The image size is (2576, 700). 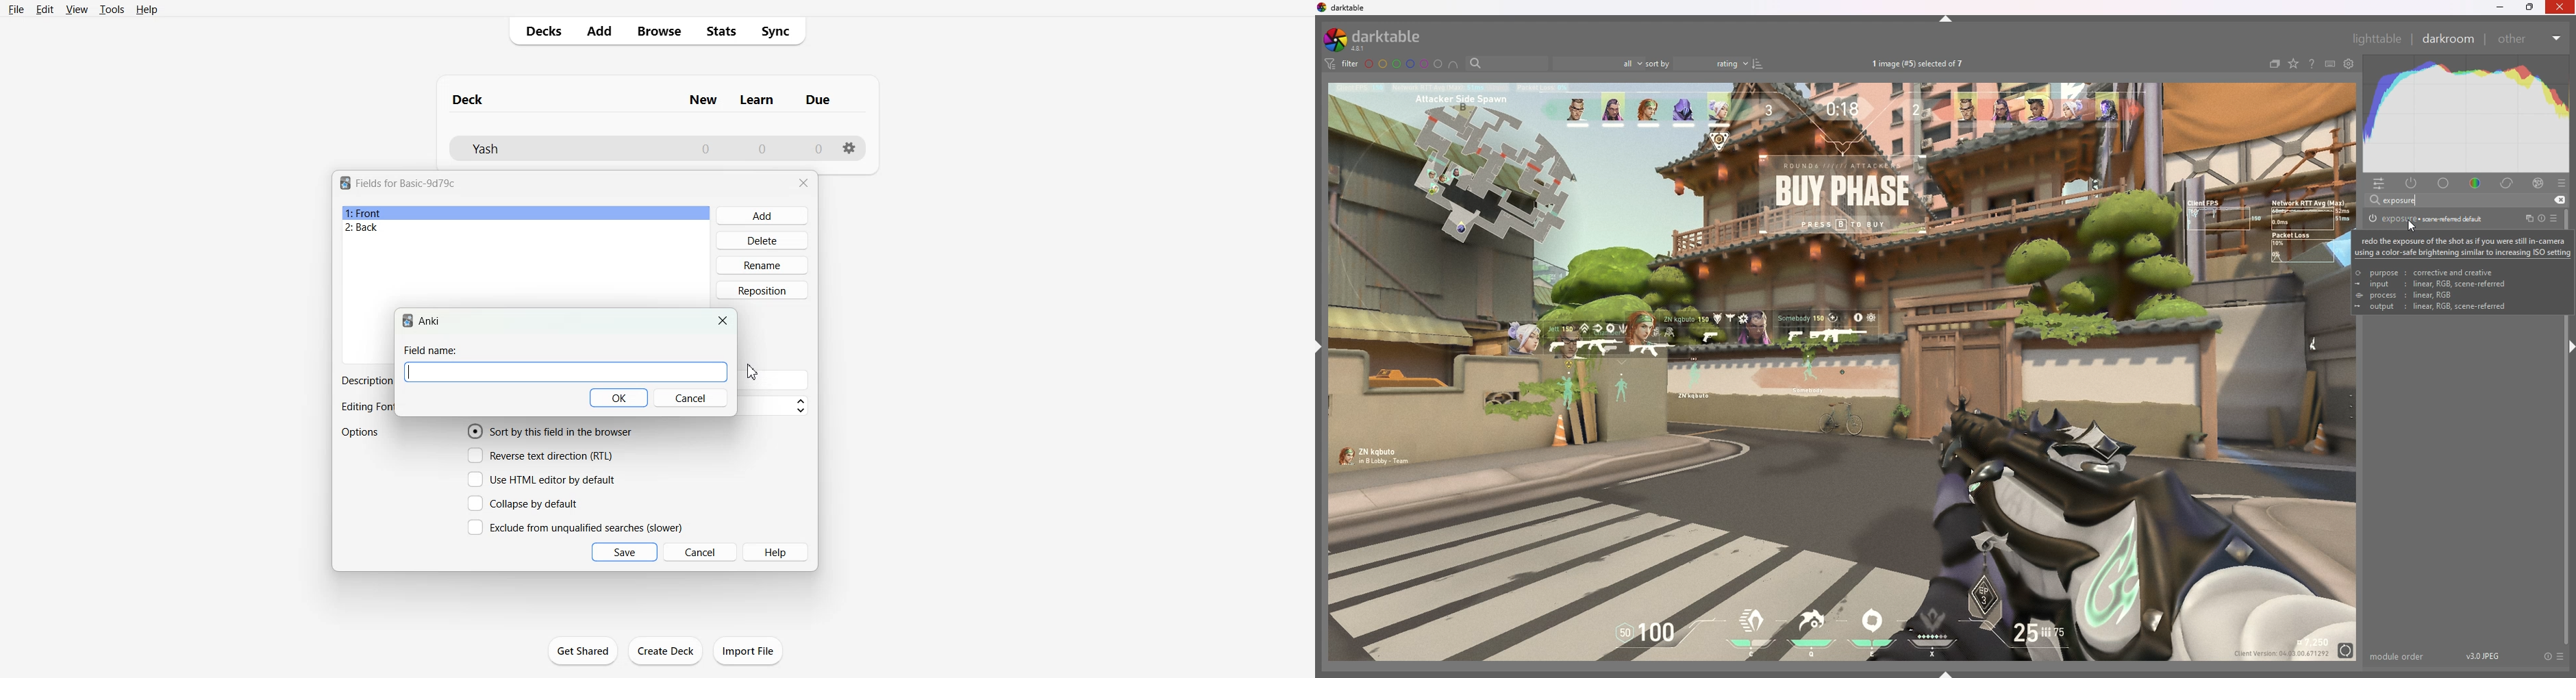 I want to click on presets, so click(x=2561, y=184).